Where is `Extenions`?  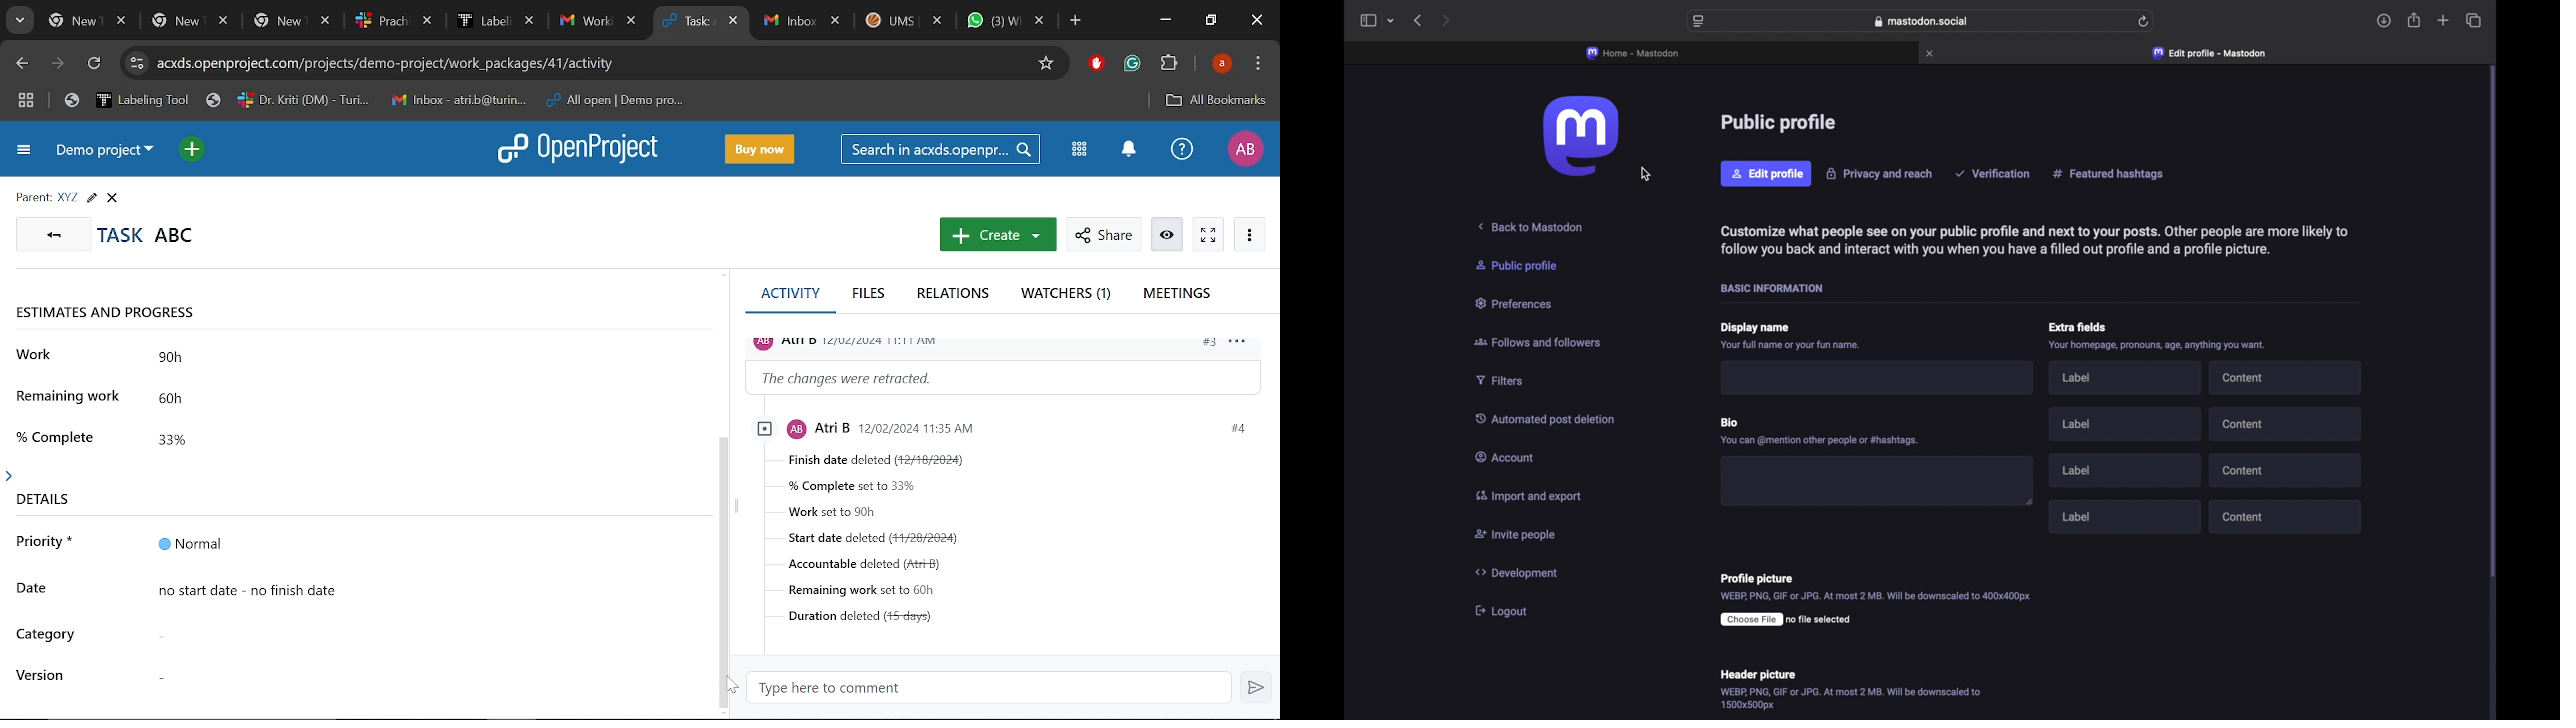
Extenions is located at coordinates (1169, 65).